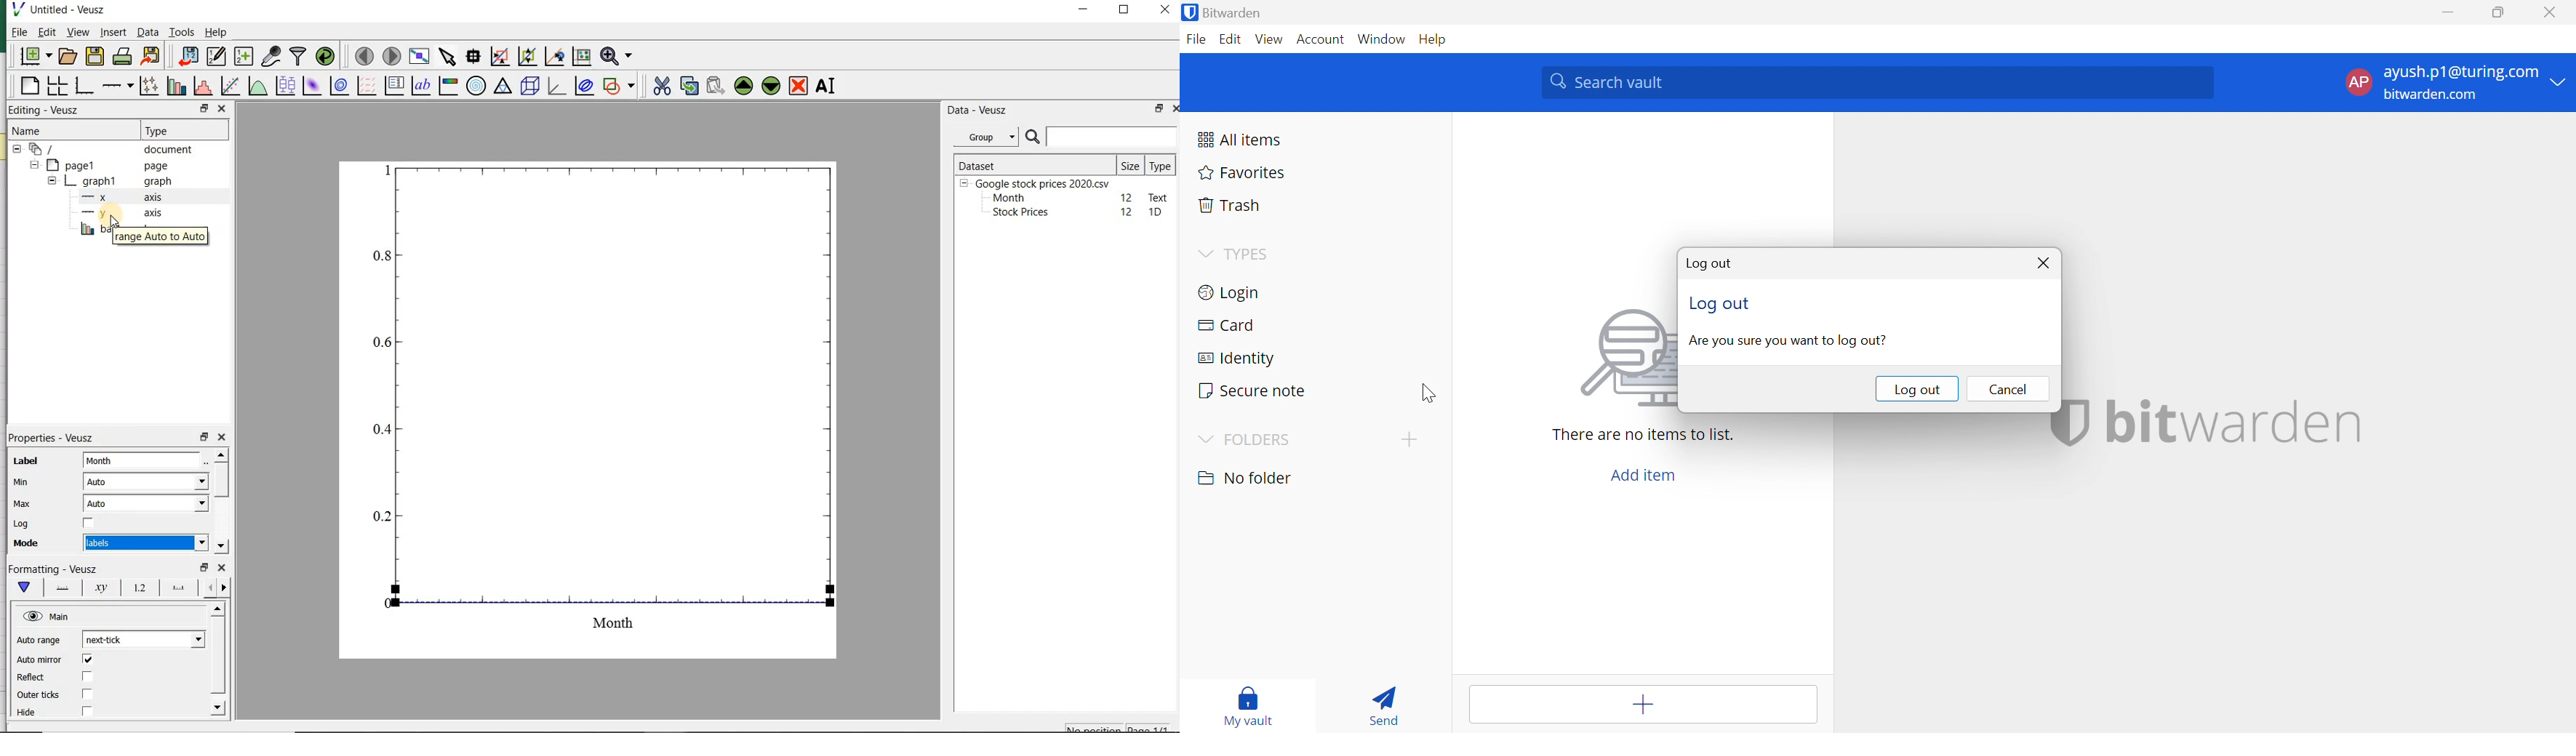 This screenshot has height=756, width=2576. I want to click on Data, so click(147, 34).